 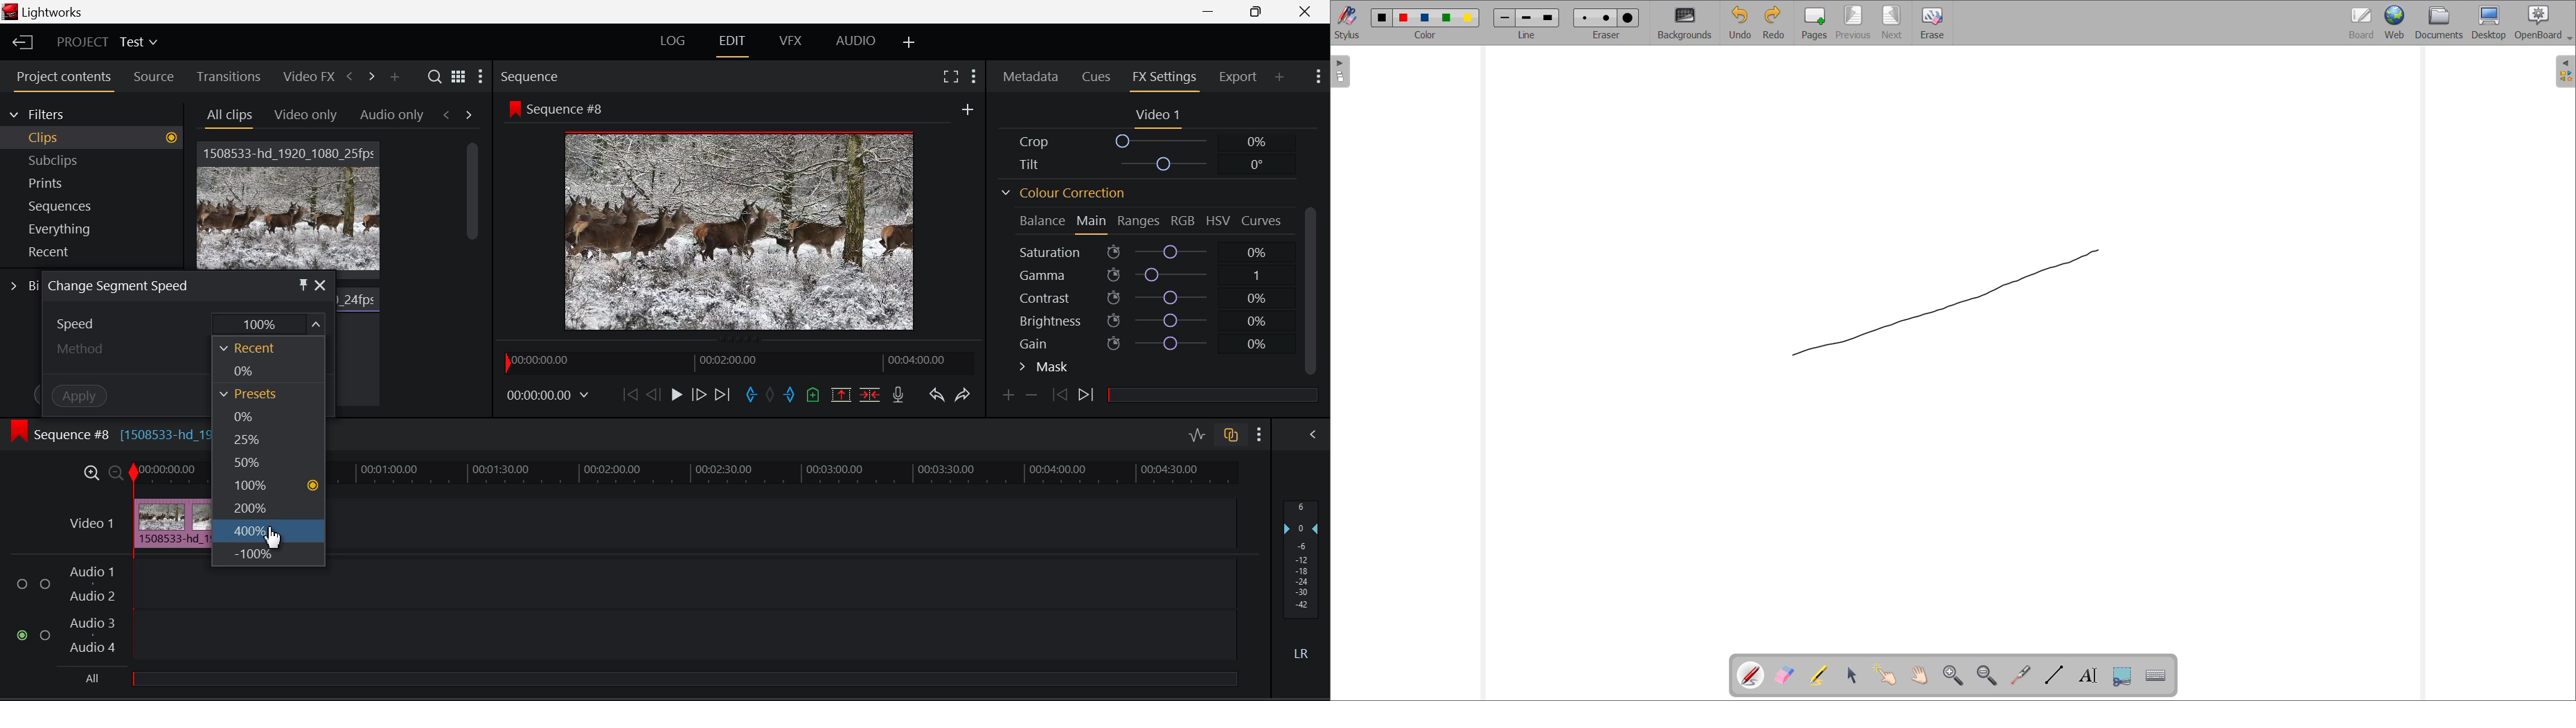 What do you see at coordinates (263, 439) in the screenshot?
I see `25%` at bounding box center [263, 439].